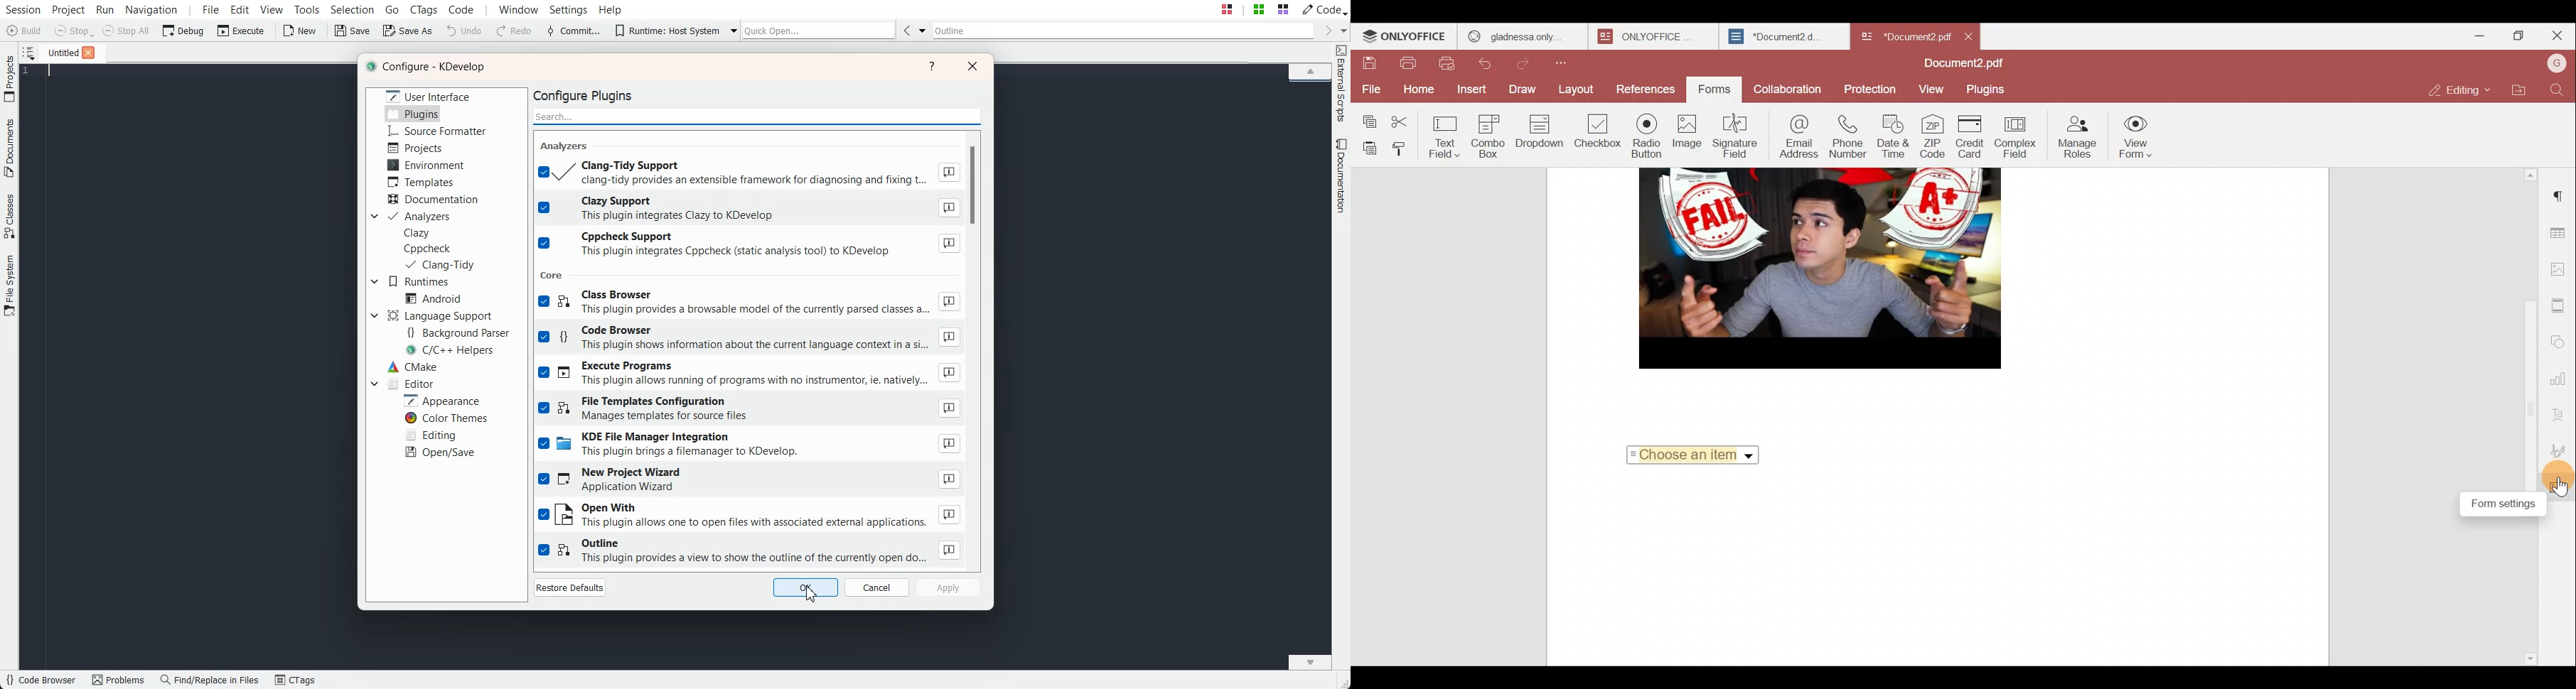 This screenshot has height=700, width=2576. Describe the element at coordinates (1849, 138) in the screenshot. I see `Phone number` at that location.